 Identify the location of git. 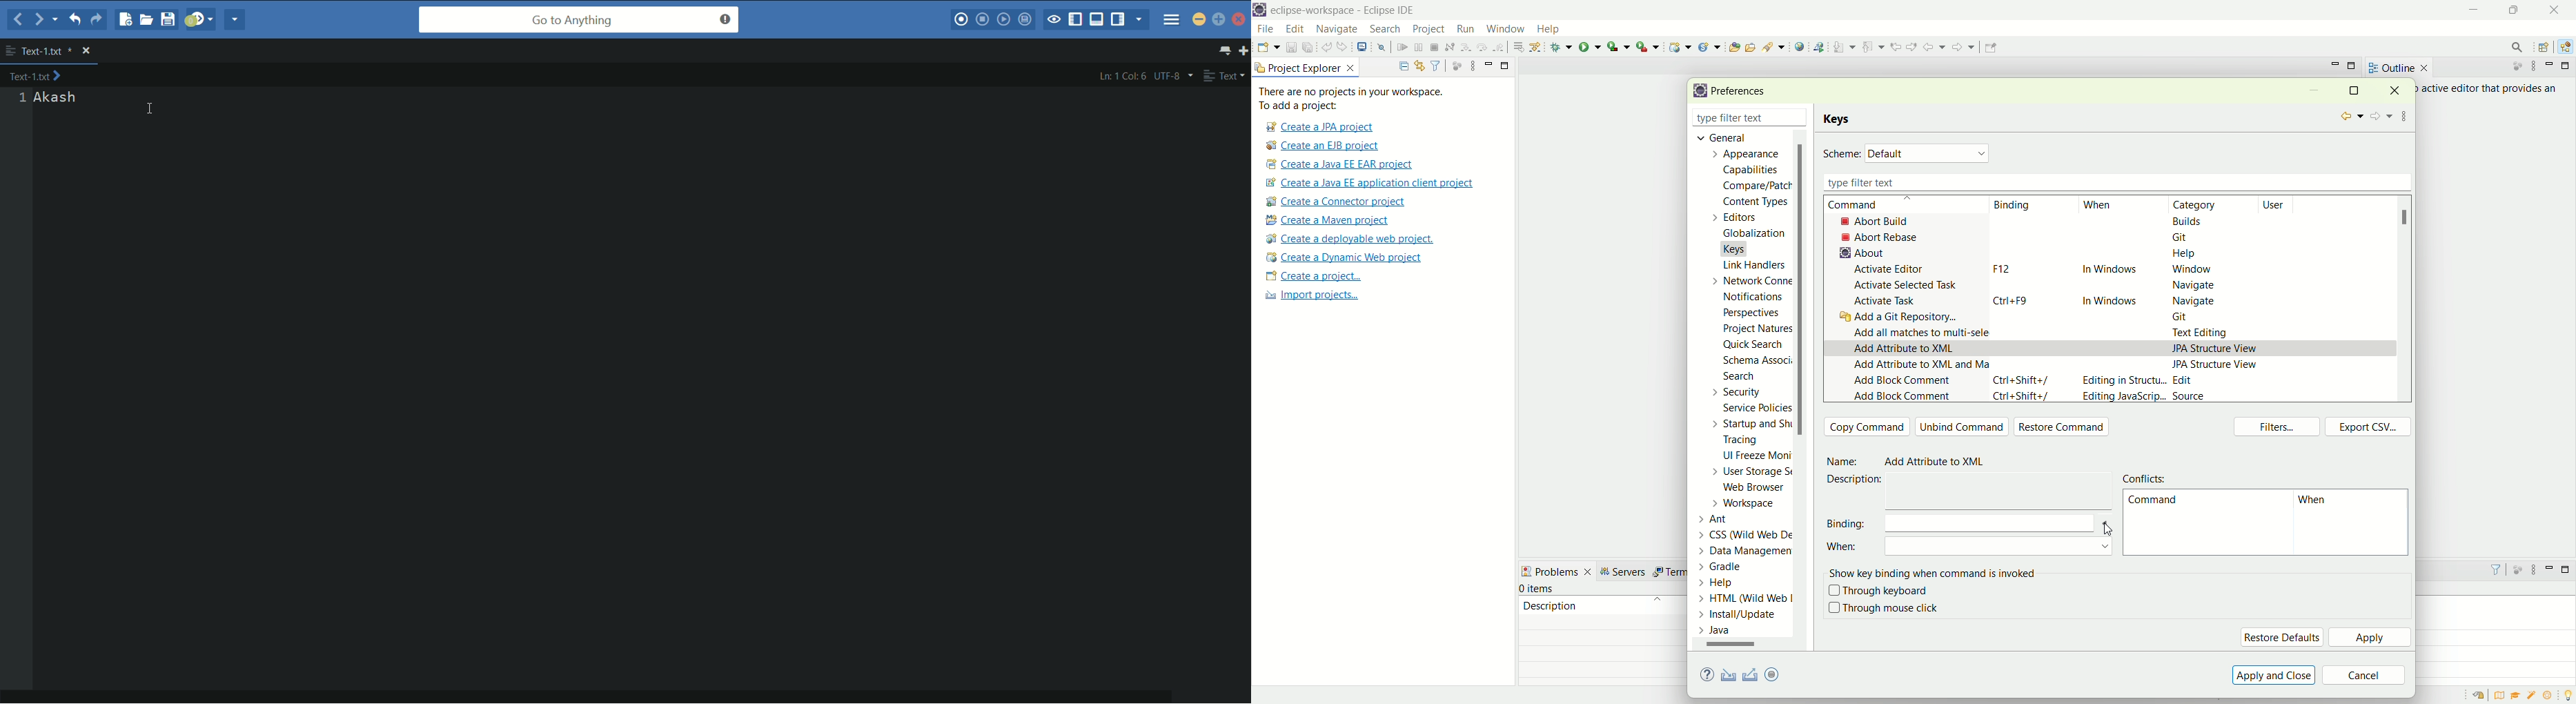
(2184, 237).